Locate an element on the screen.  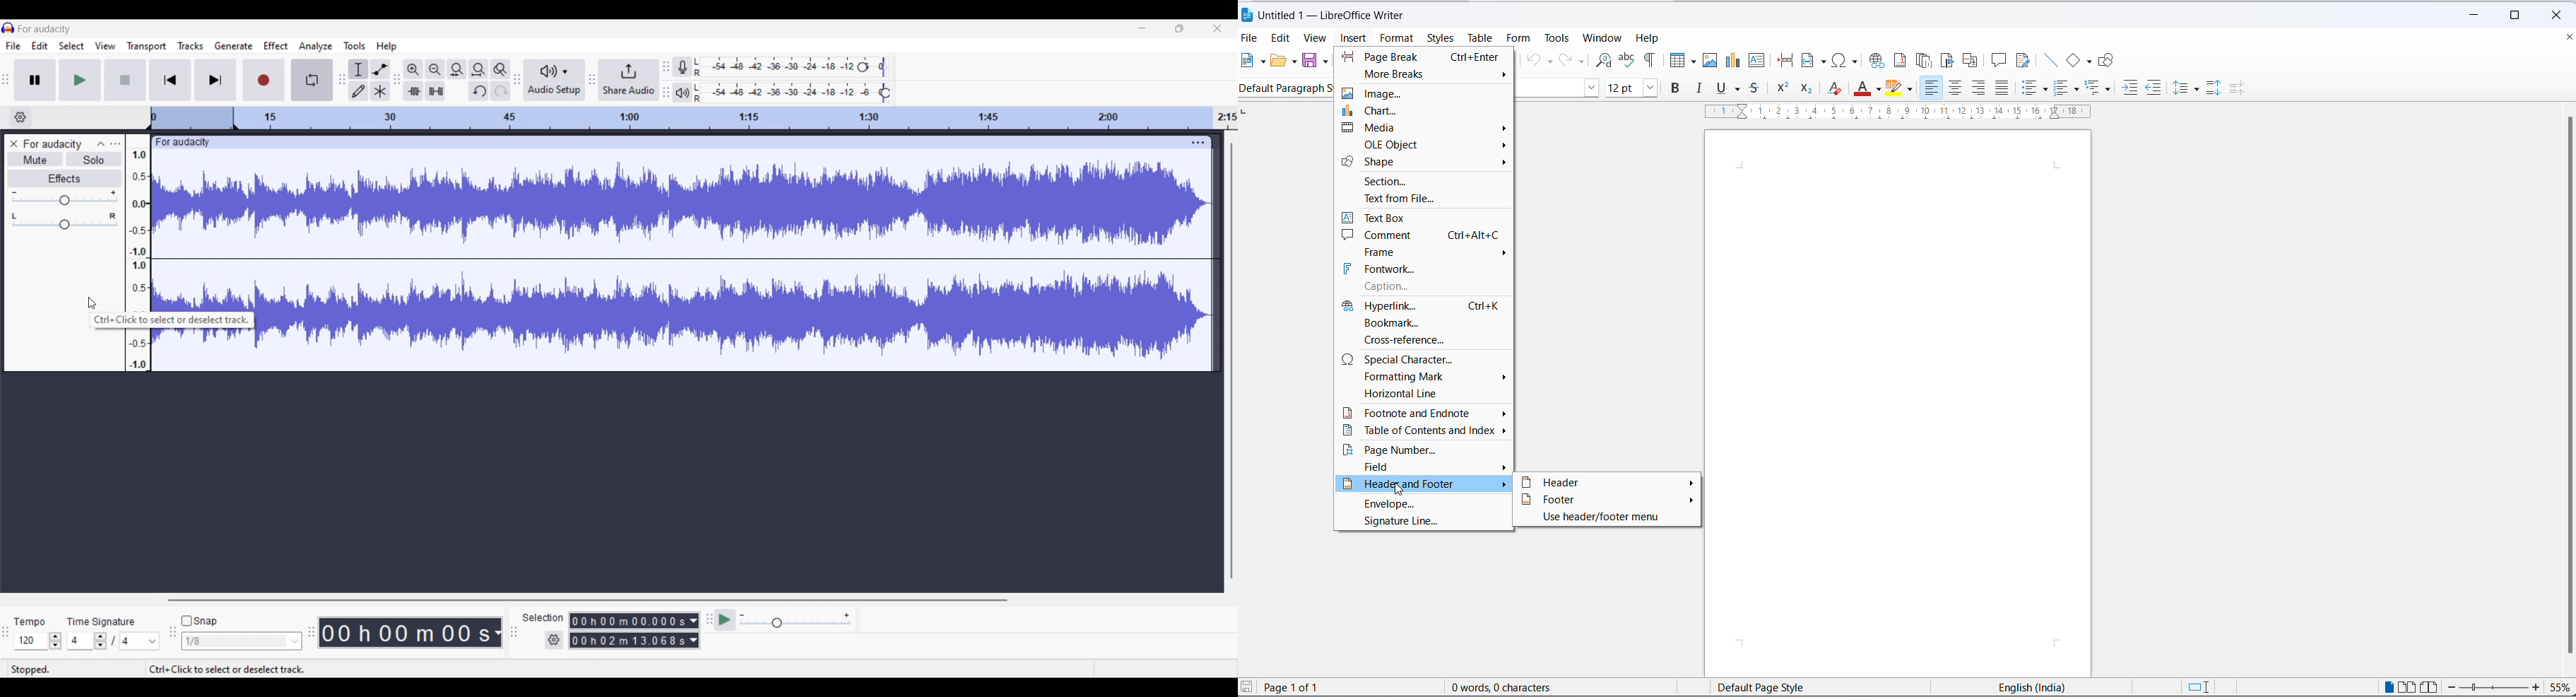
page number  is located at coordinates (1426, 449).